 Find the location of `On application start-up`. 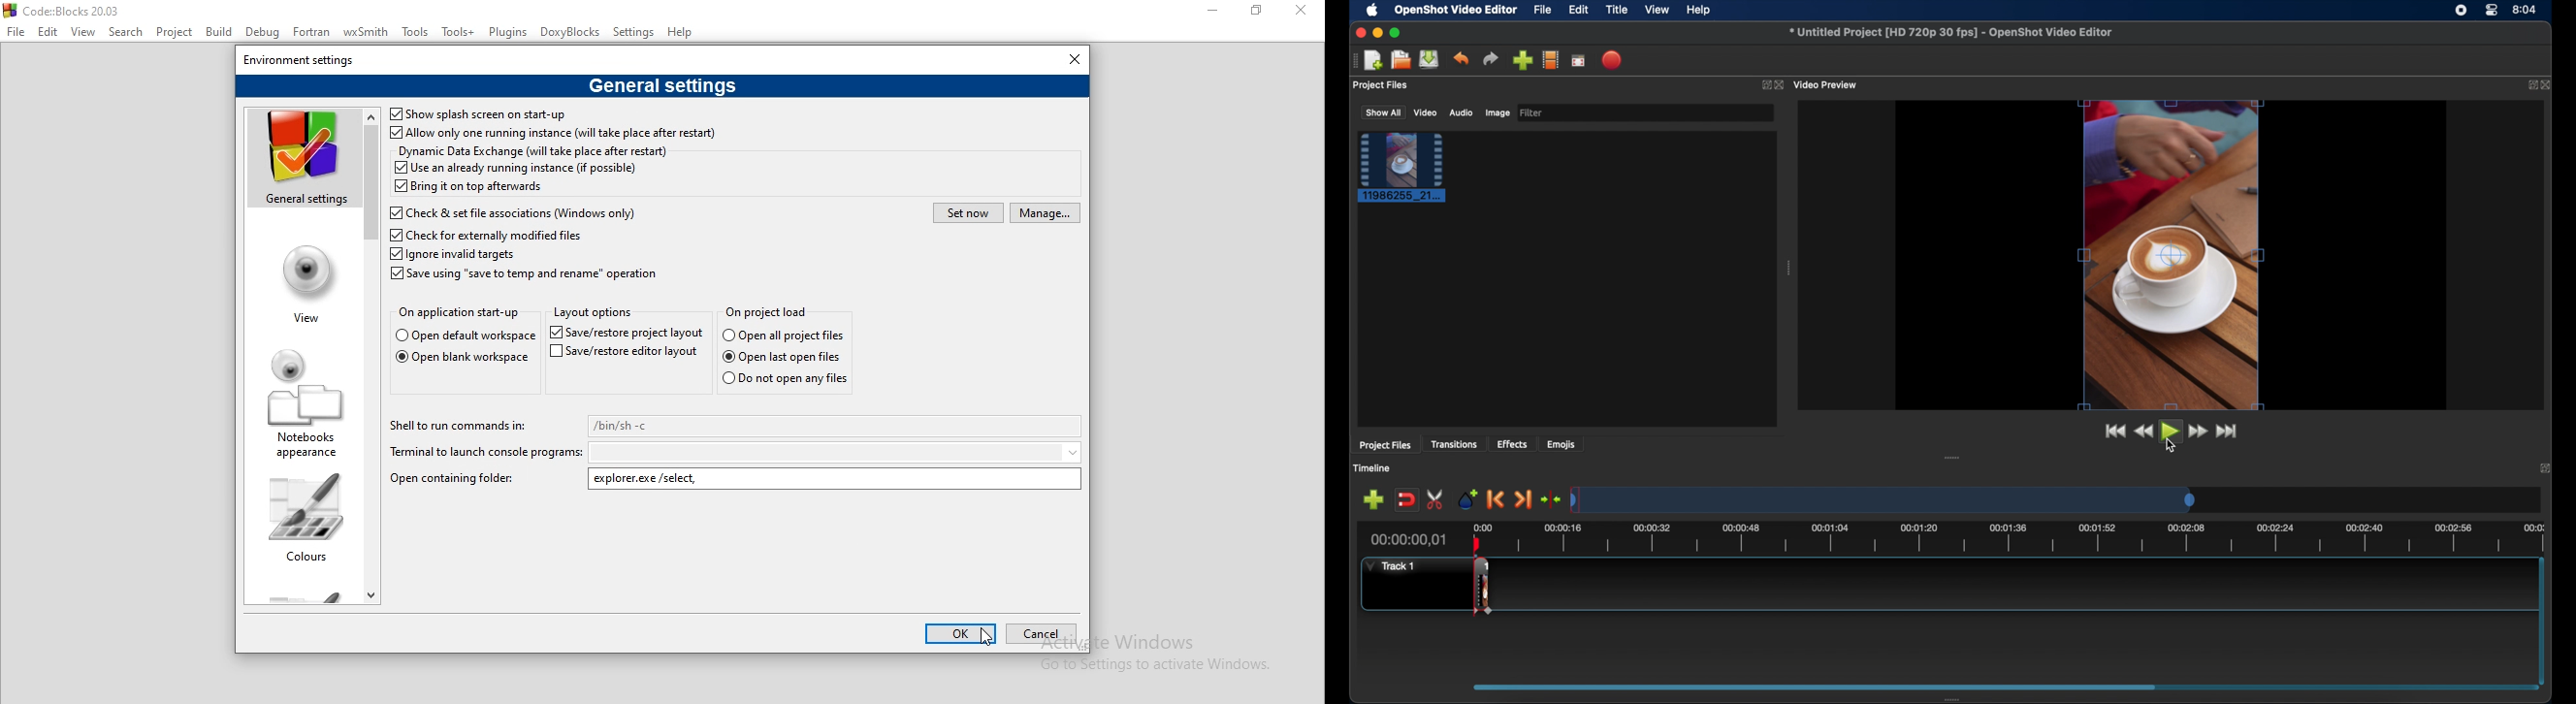

On application start-up is located at coordinates (459, 312).